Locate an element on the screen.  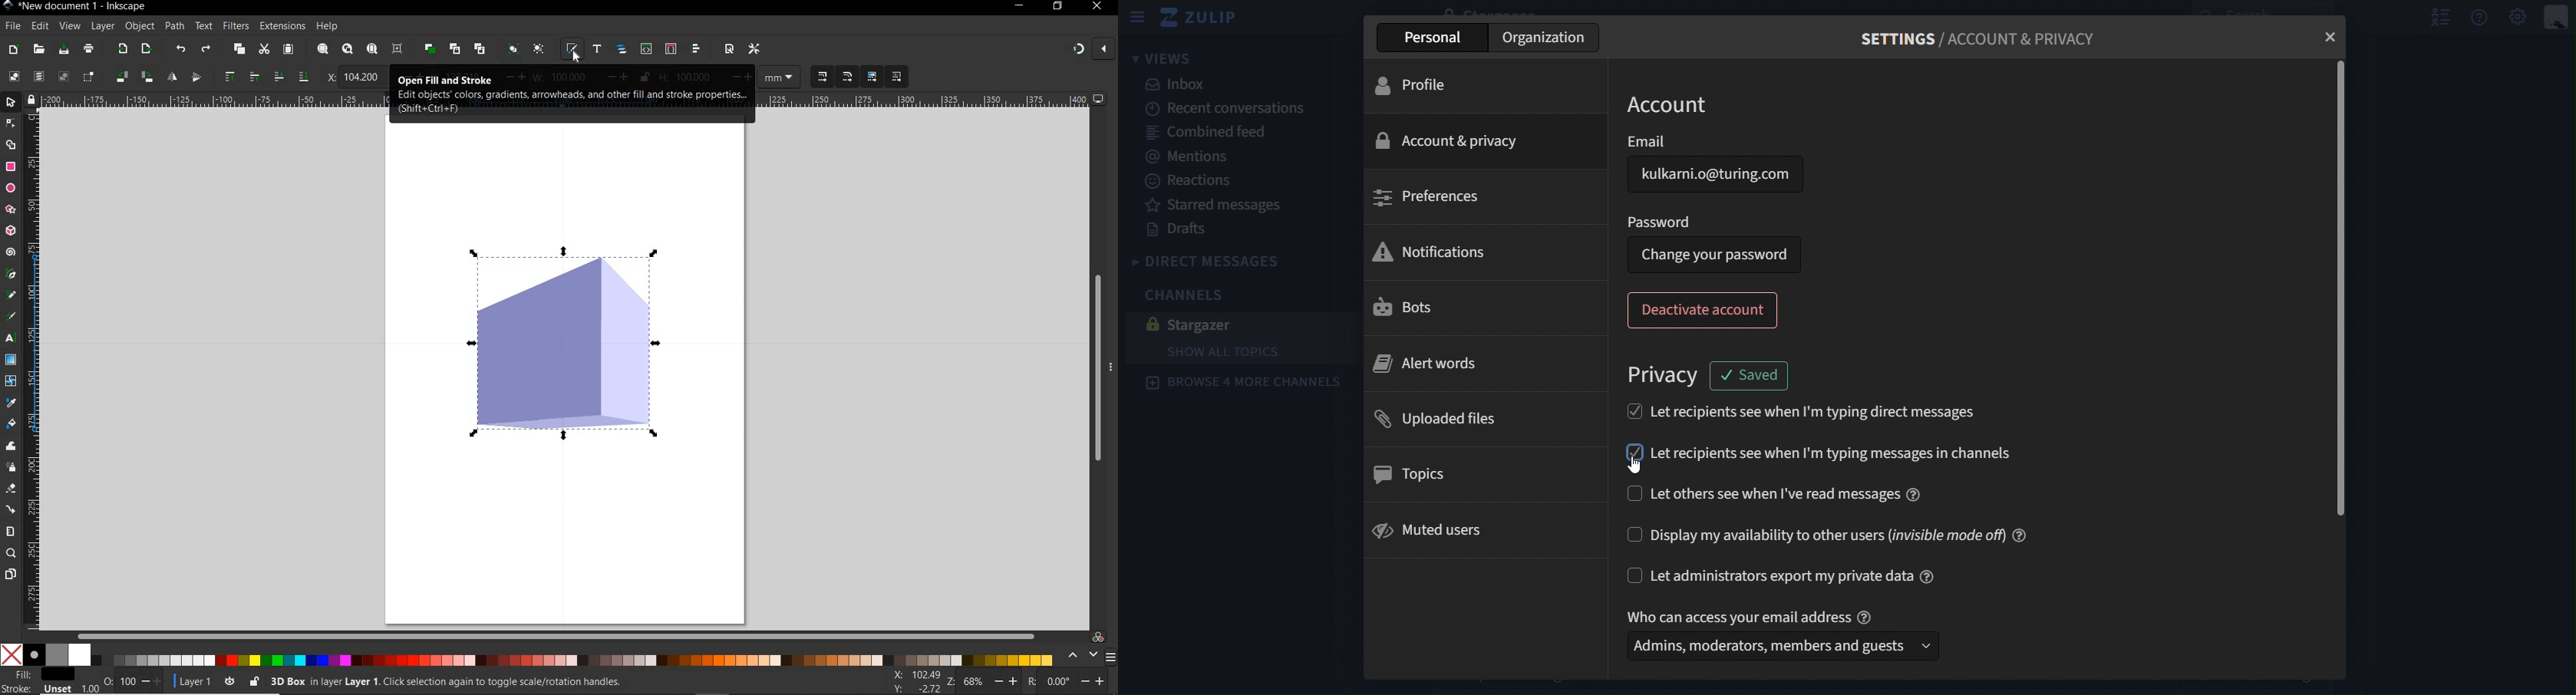
ROTATION is located at coordinates (1031, 681).